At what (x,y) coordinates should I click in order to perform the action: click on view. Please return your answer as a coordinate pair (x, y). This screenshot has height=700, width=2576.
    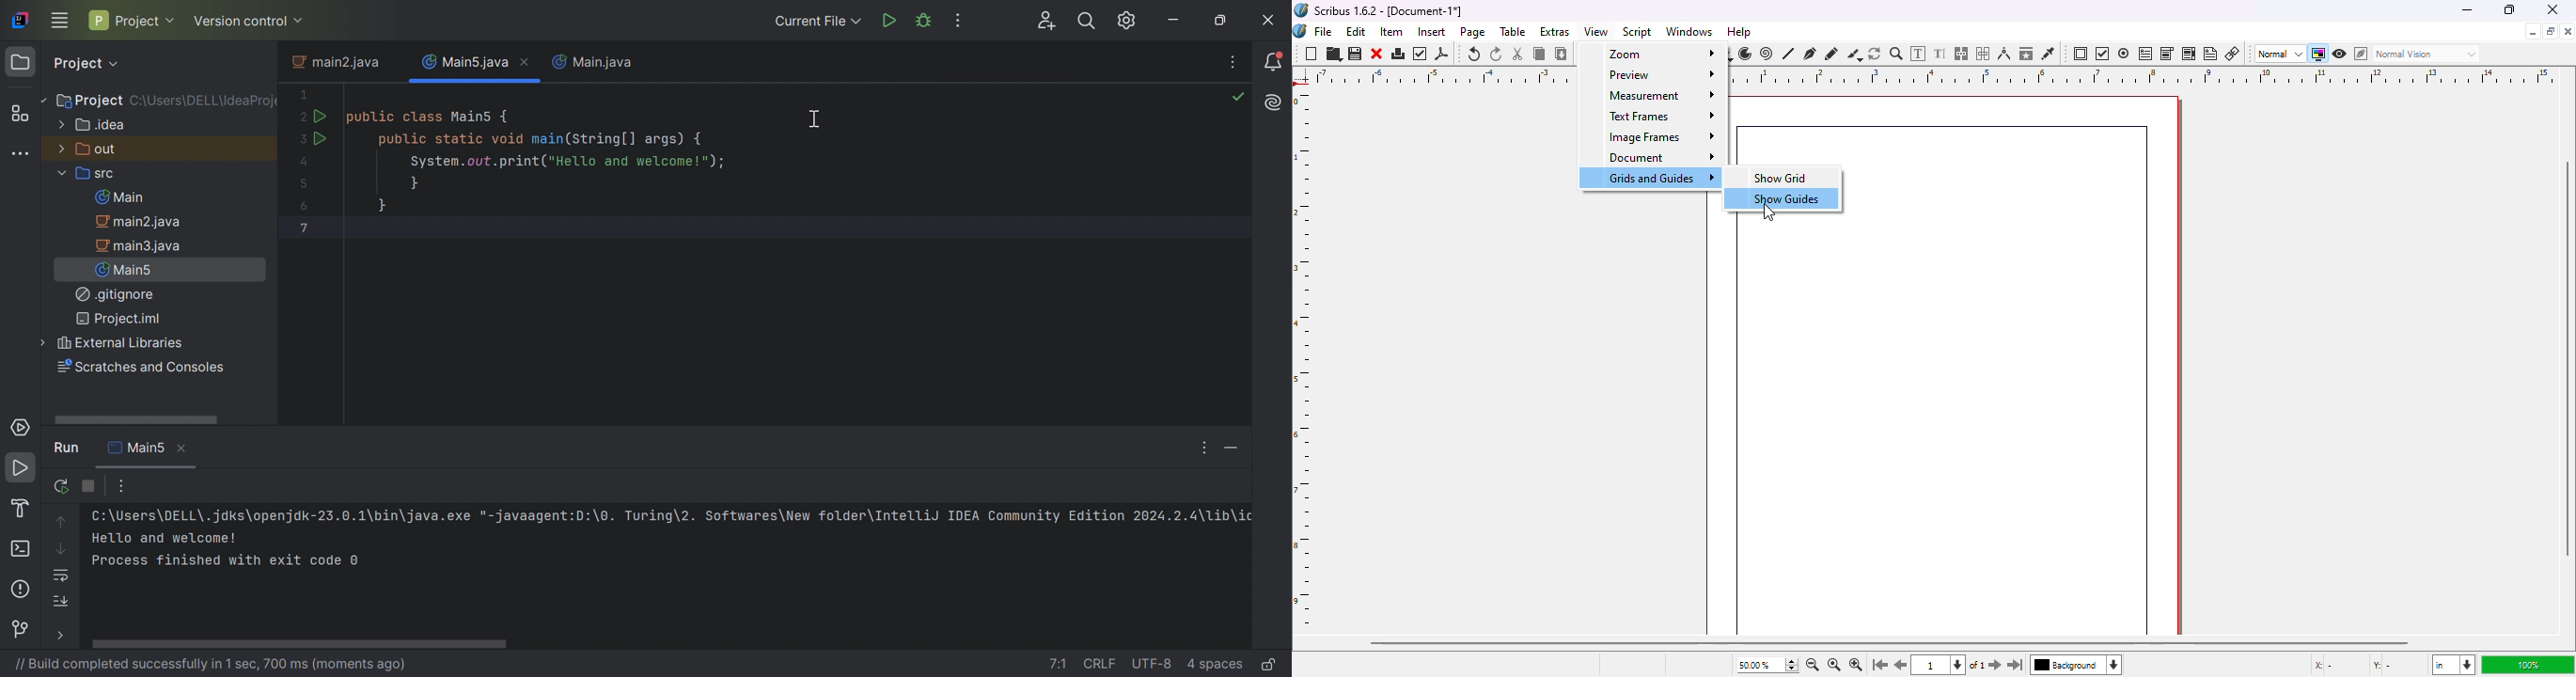
    Looking at the image, I should click on (1596, 31).